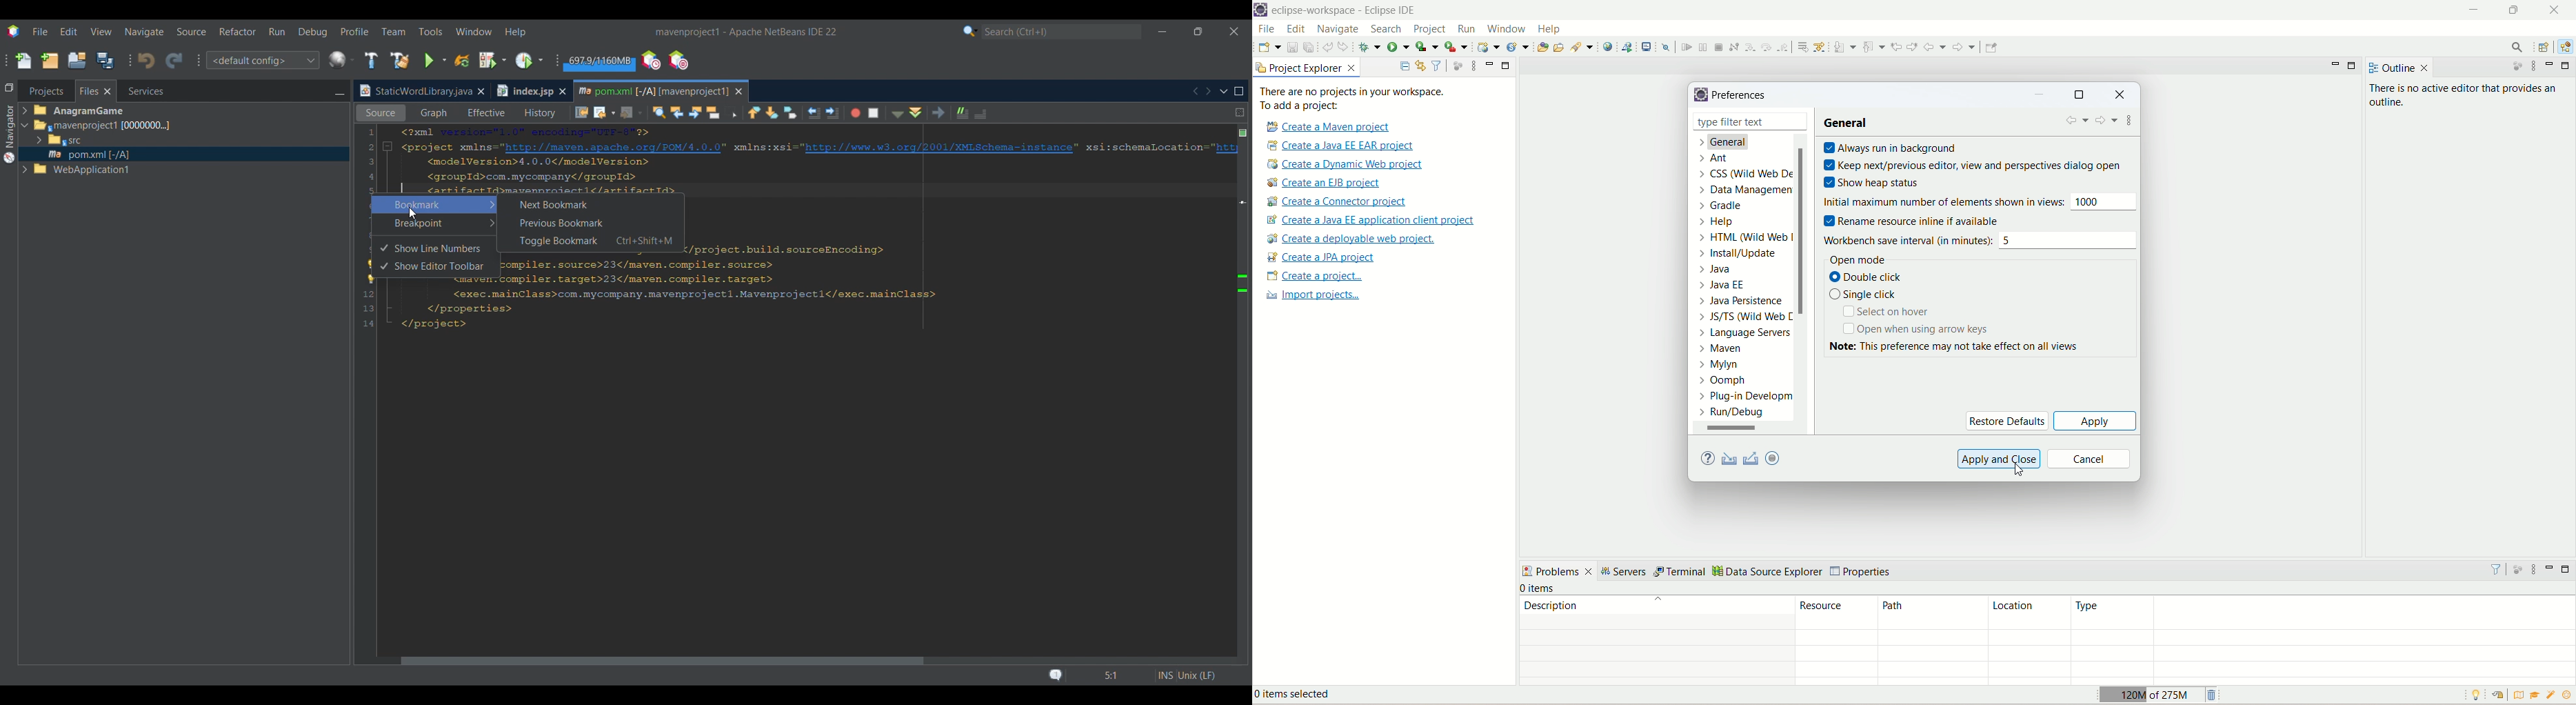  What do you see at coordinates (313, 32) in the screenshot?
I see `Debug menu` at bounding box center [313, 32].